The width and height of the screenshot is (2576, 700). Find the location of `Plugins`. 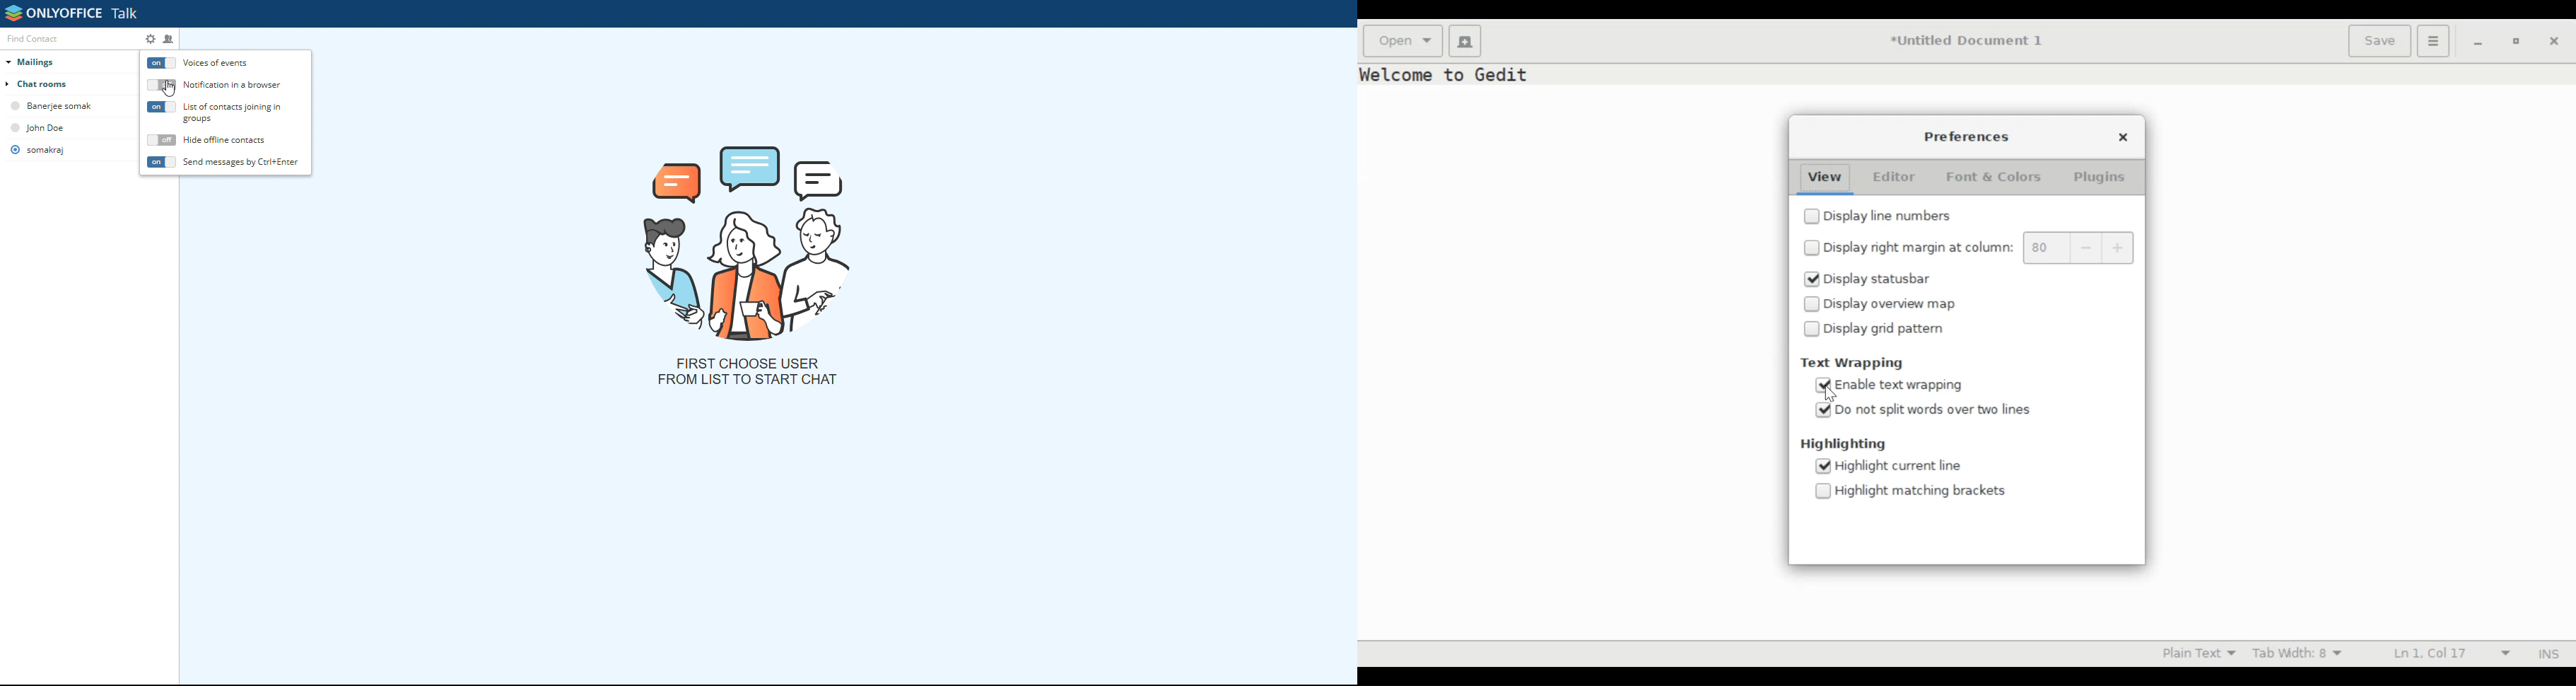

Plugins is located at coordinates (2099, 178).